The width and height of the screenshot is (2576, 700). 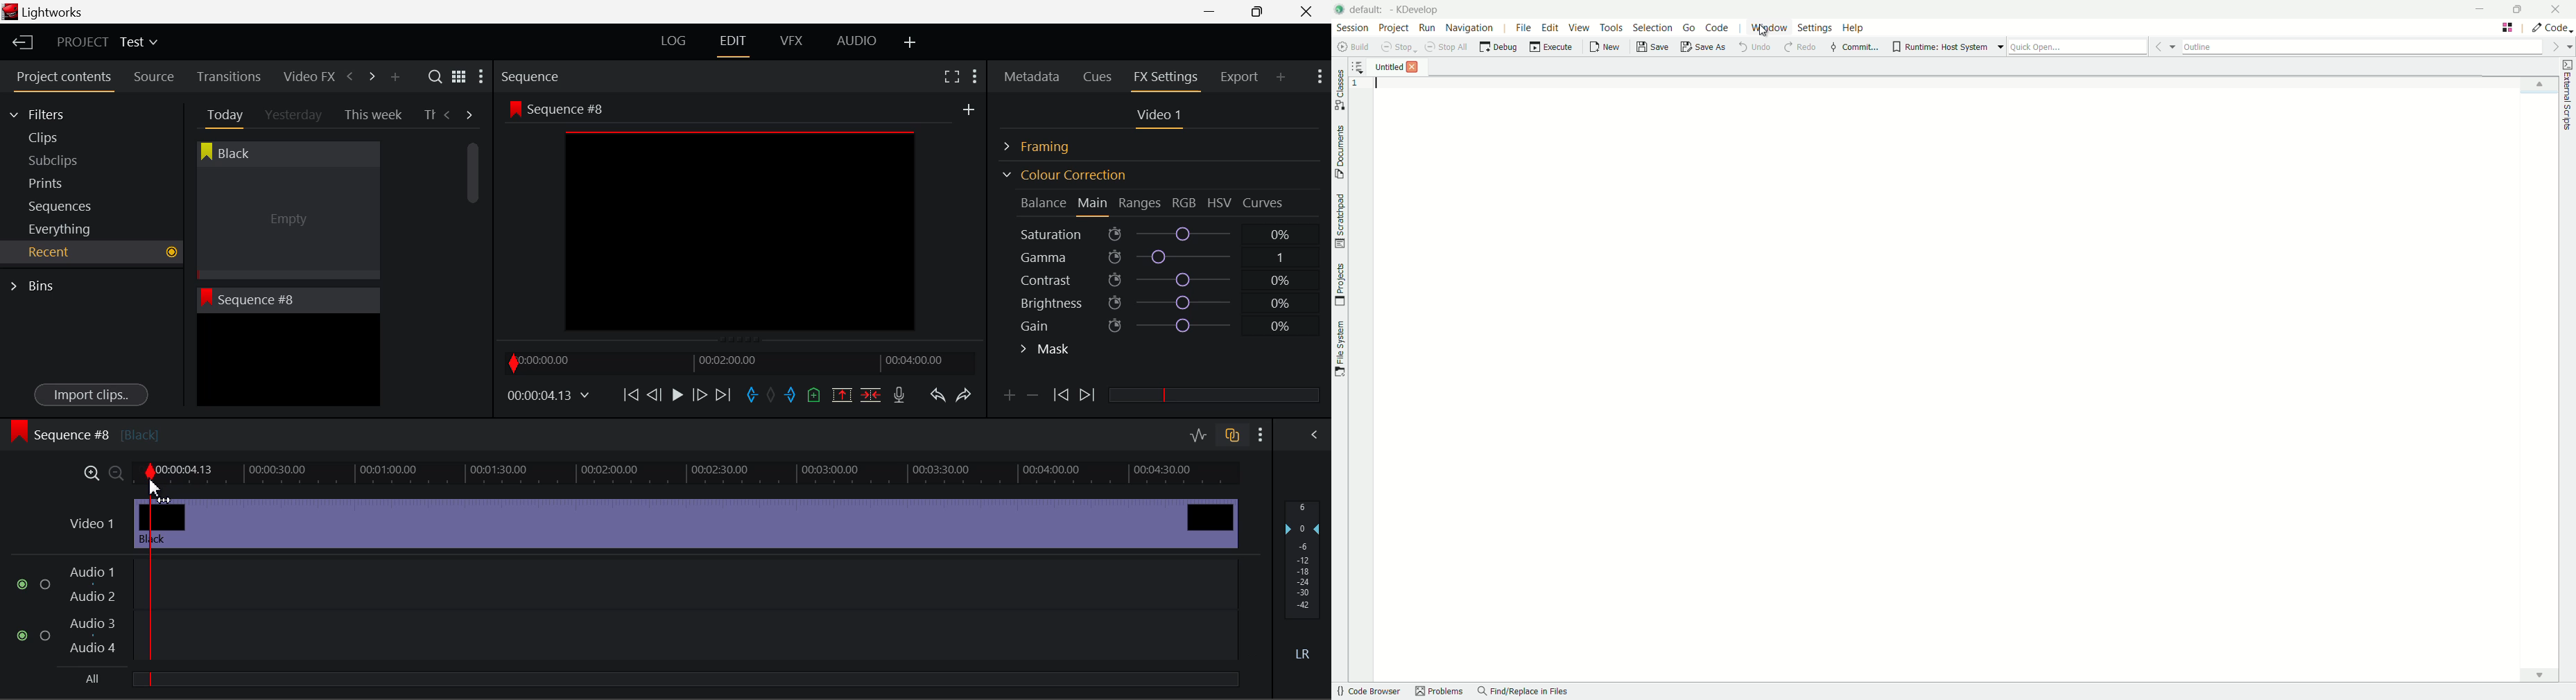 I want to click on Go Forward, so click(x=700, y=394).